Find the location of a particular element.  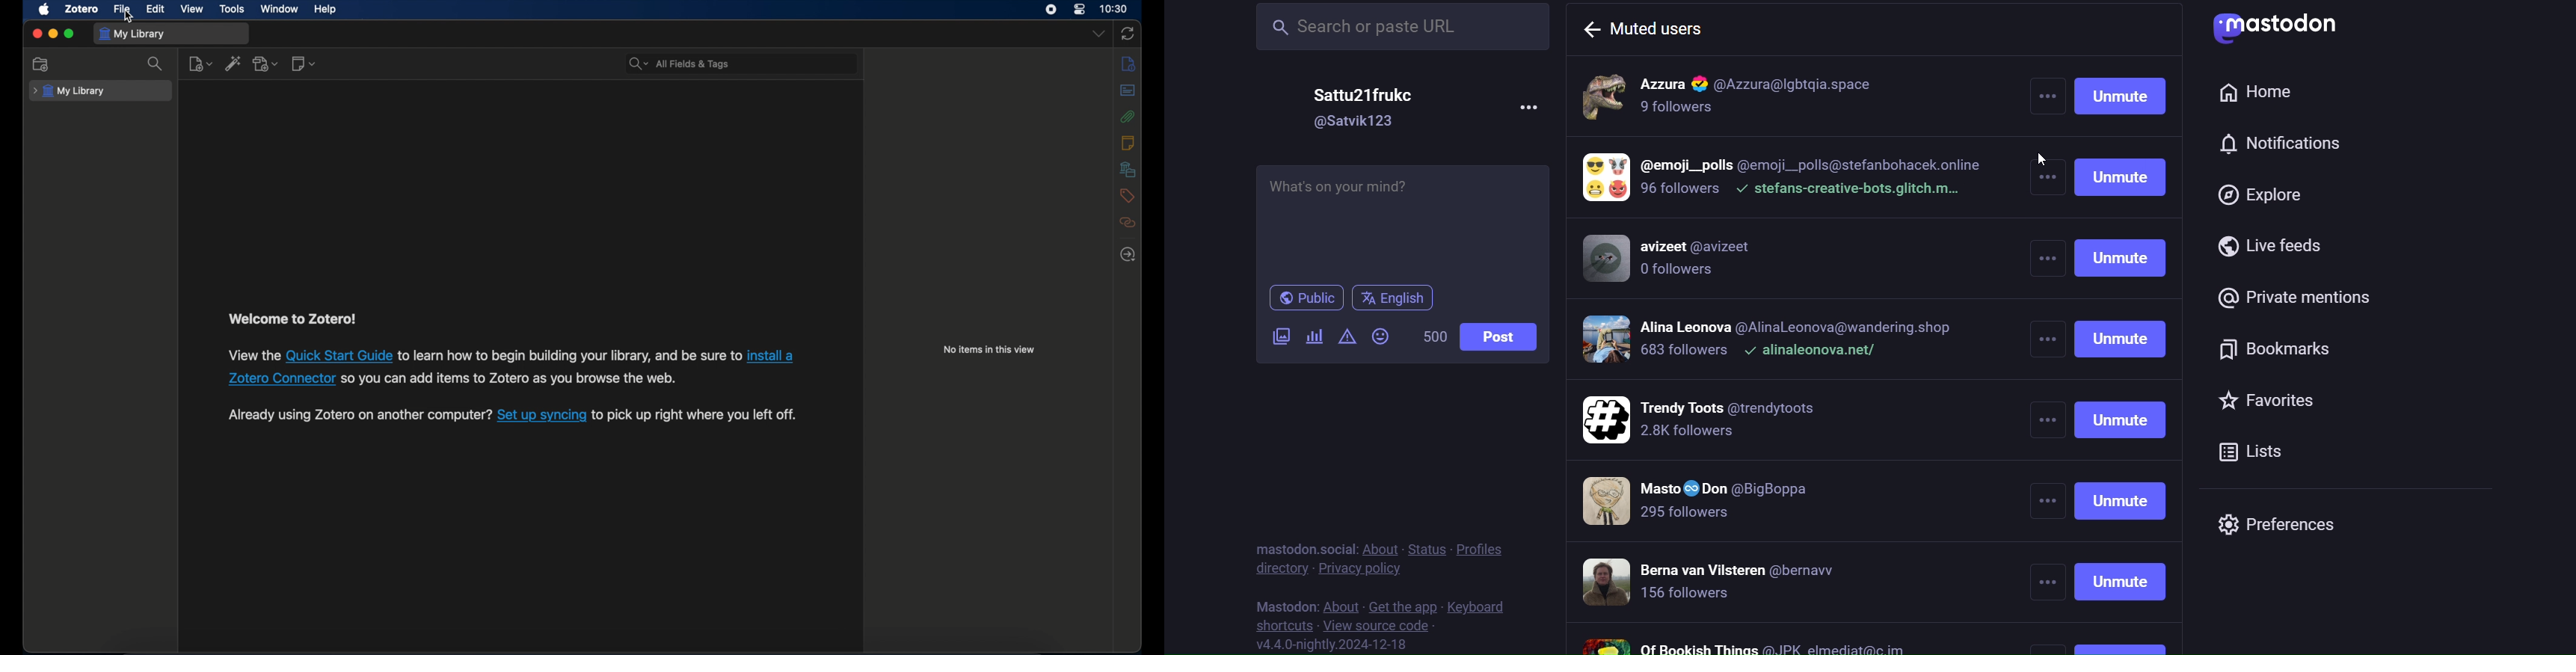

new notes is located at coordinates (303, 63).